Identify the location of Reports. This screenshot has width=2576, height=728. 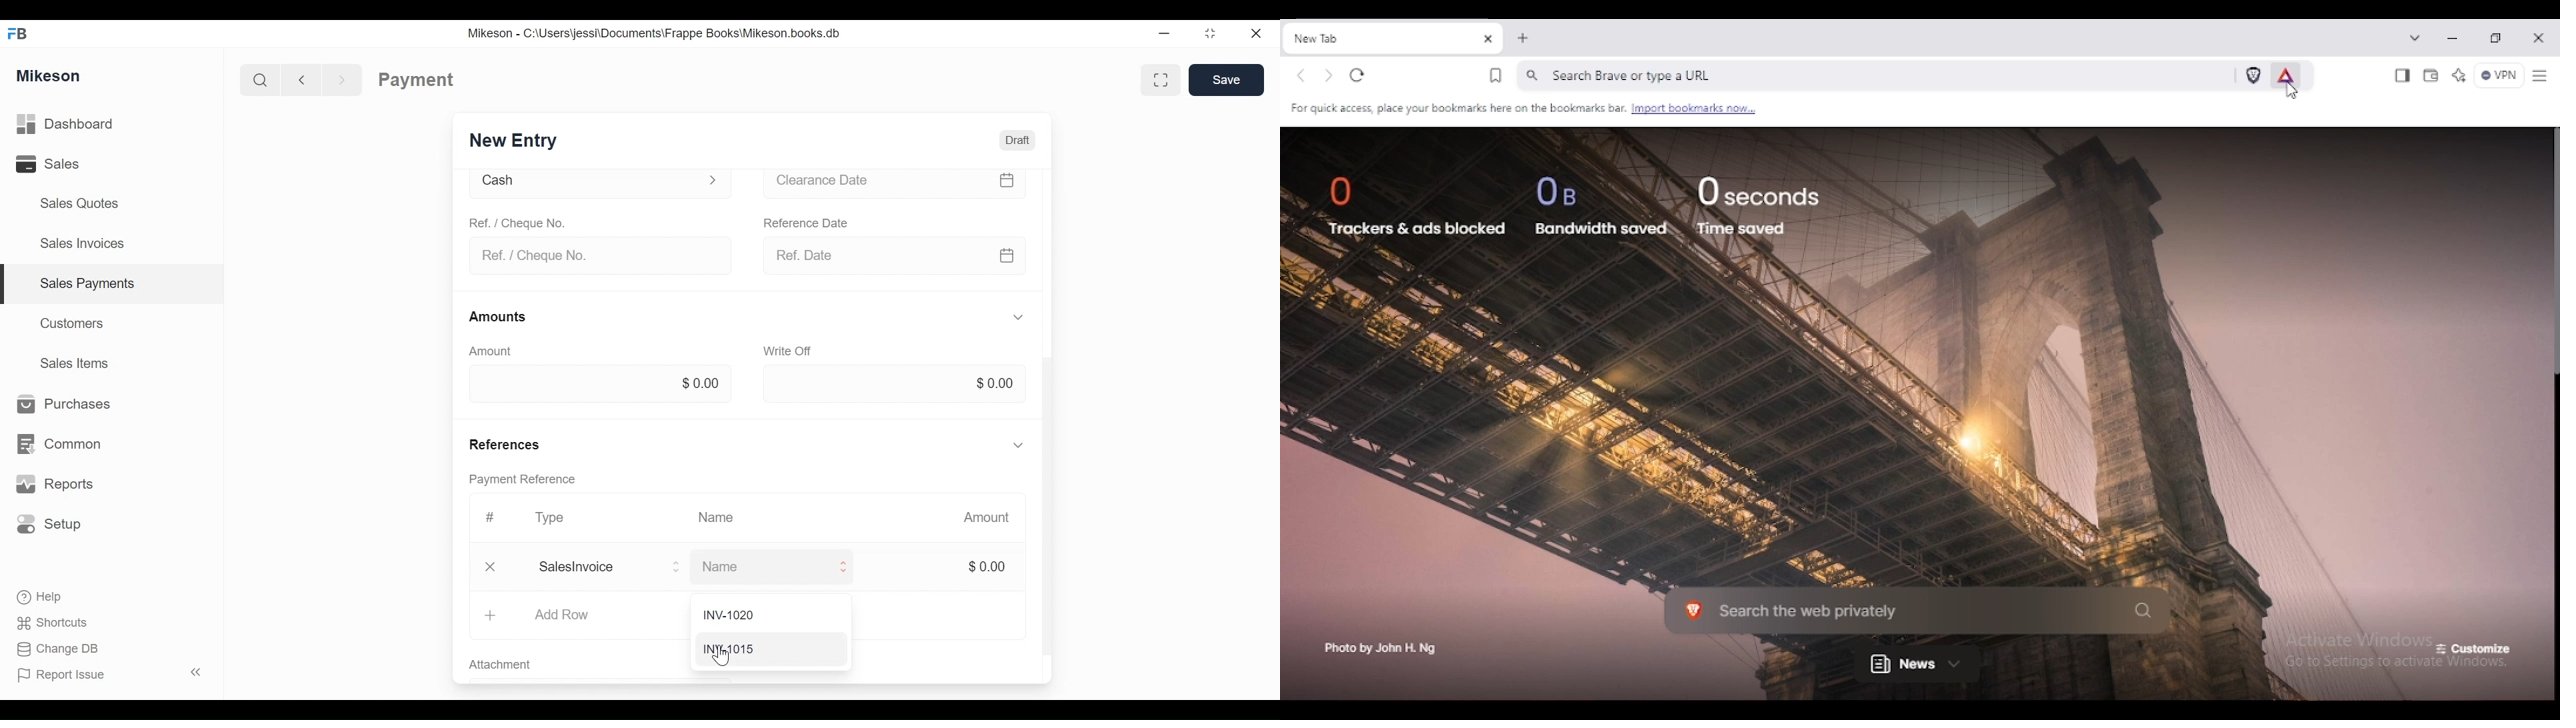
(57, 485).